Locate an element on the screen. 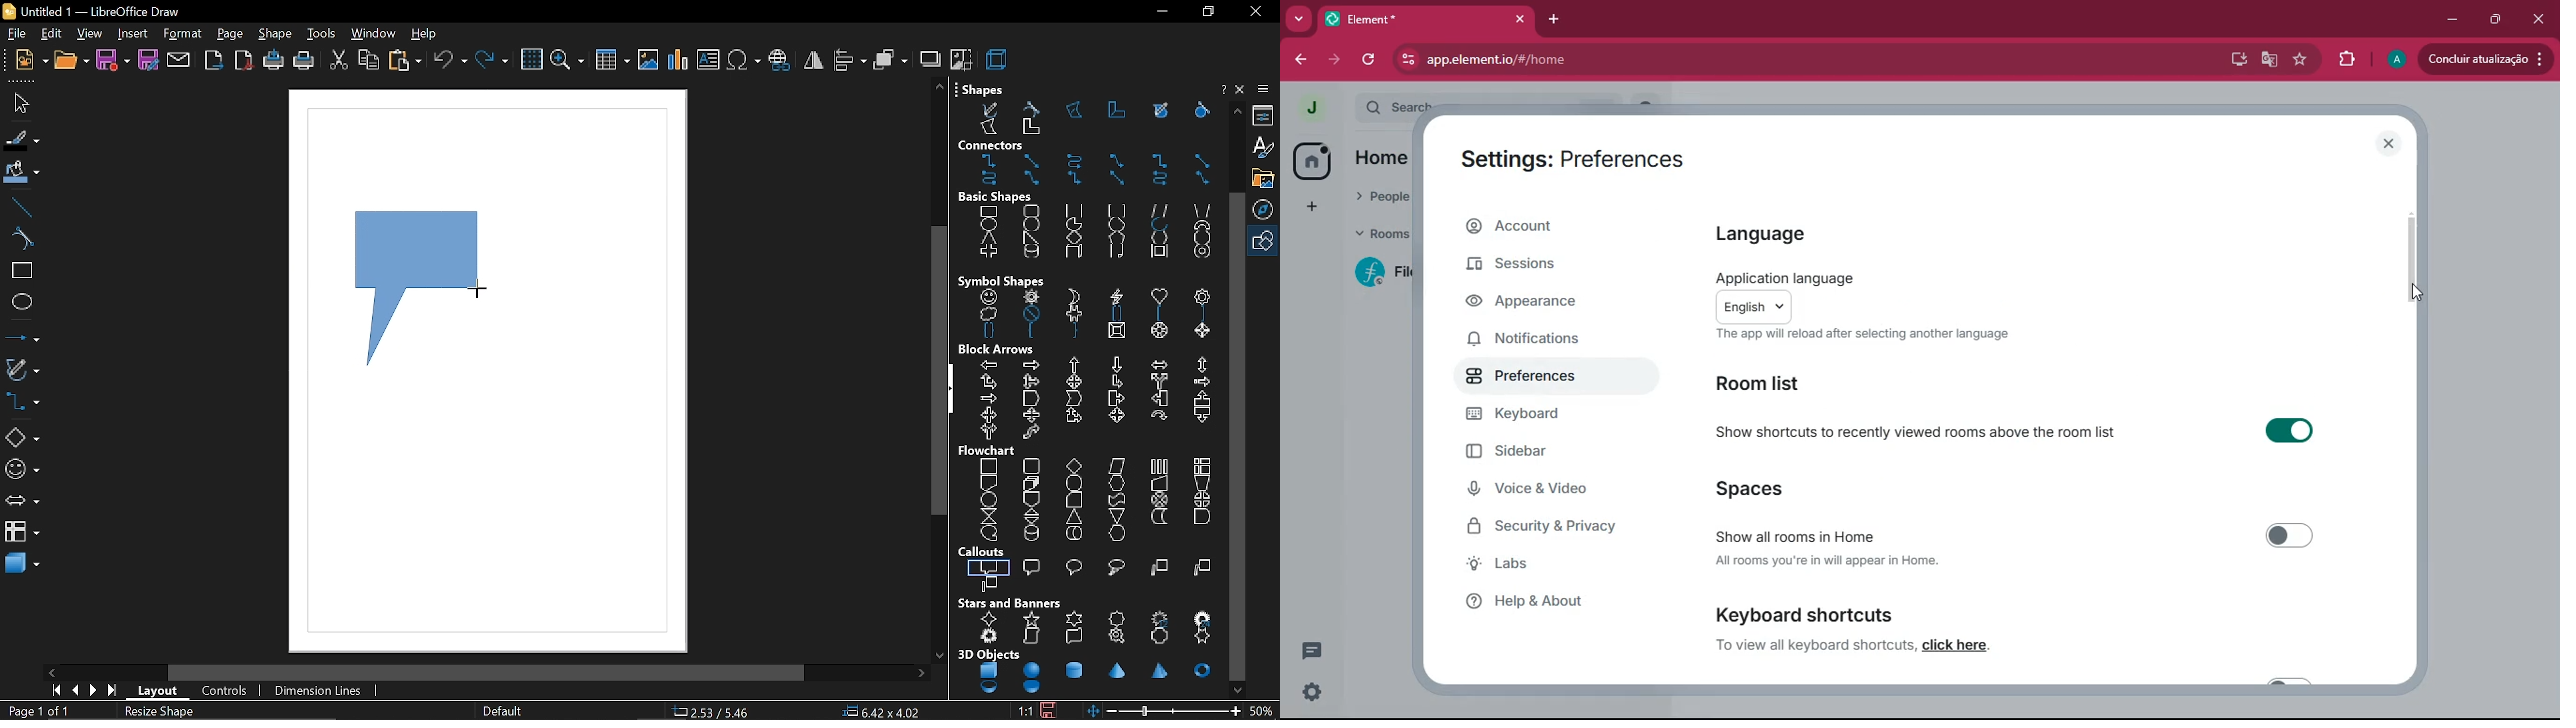  flip is located at coordinates (814, 61).